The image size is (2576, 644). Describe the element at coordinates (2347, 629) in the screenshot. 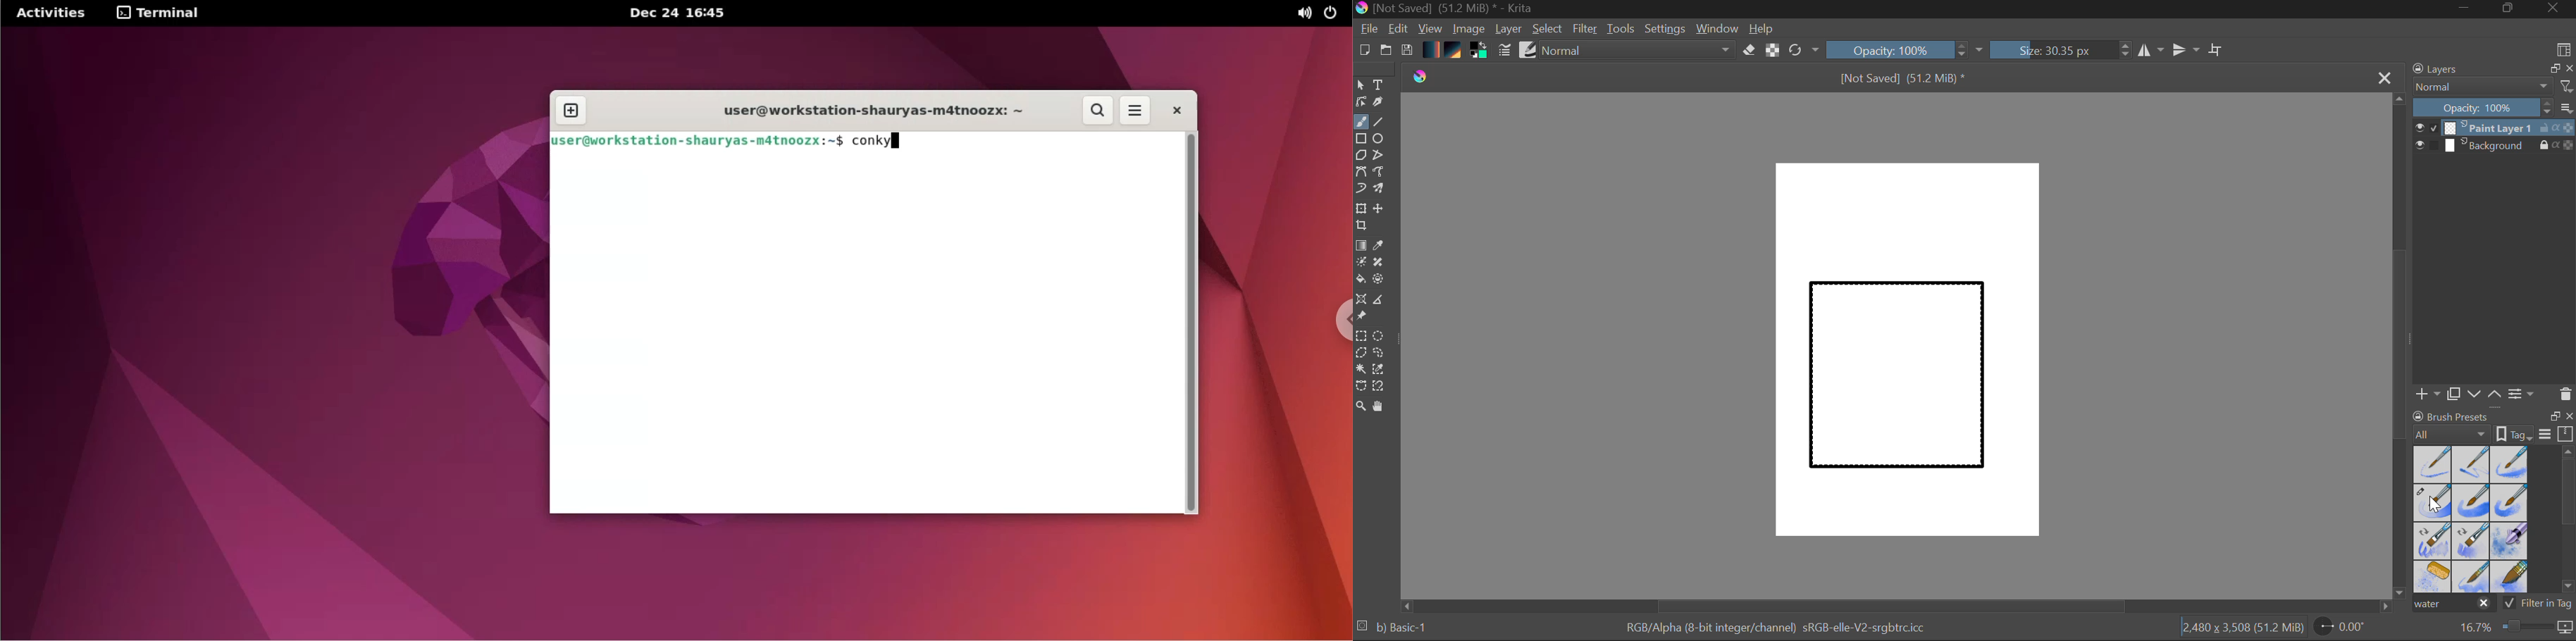

I see `Page Rotation` at that location.